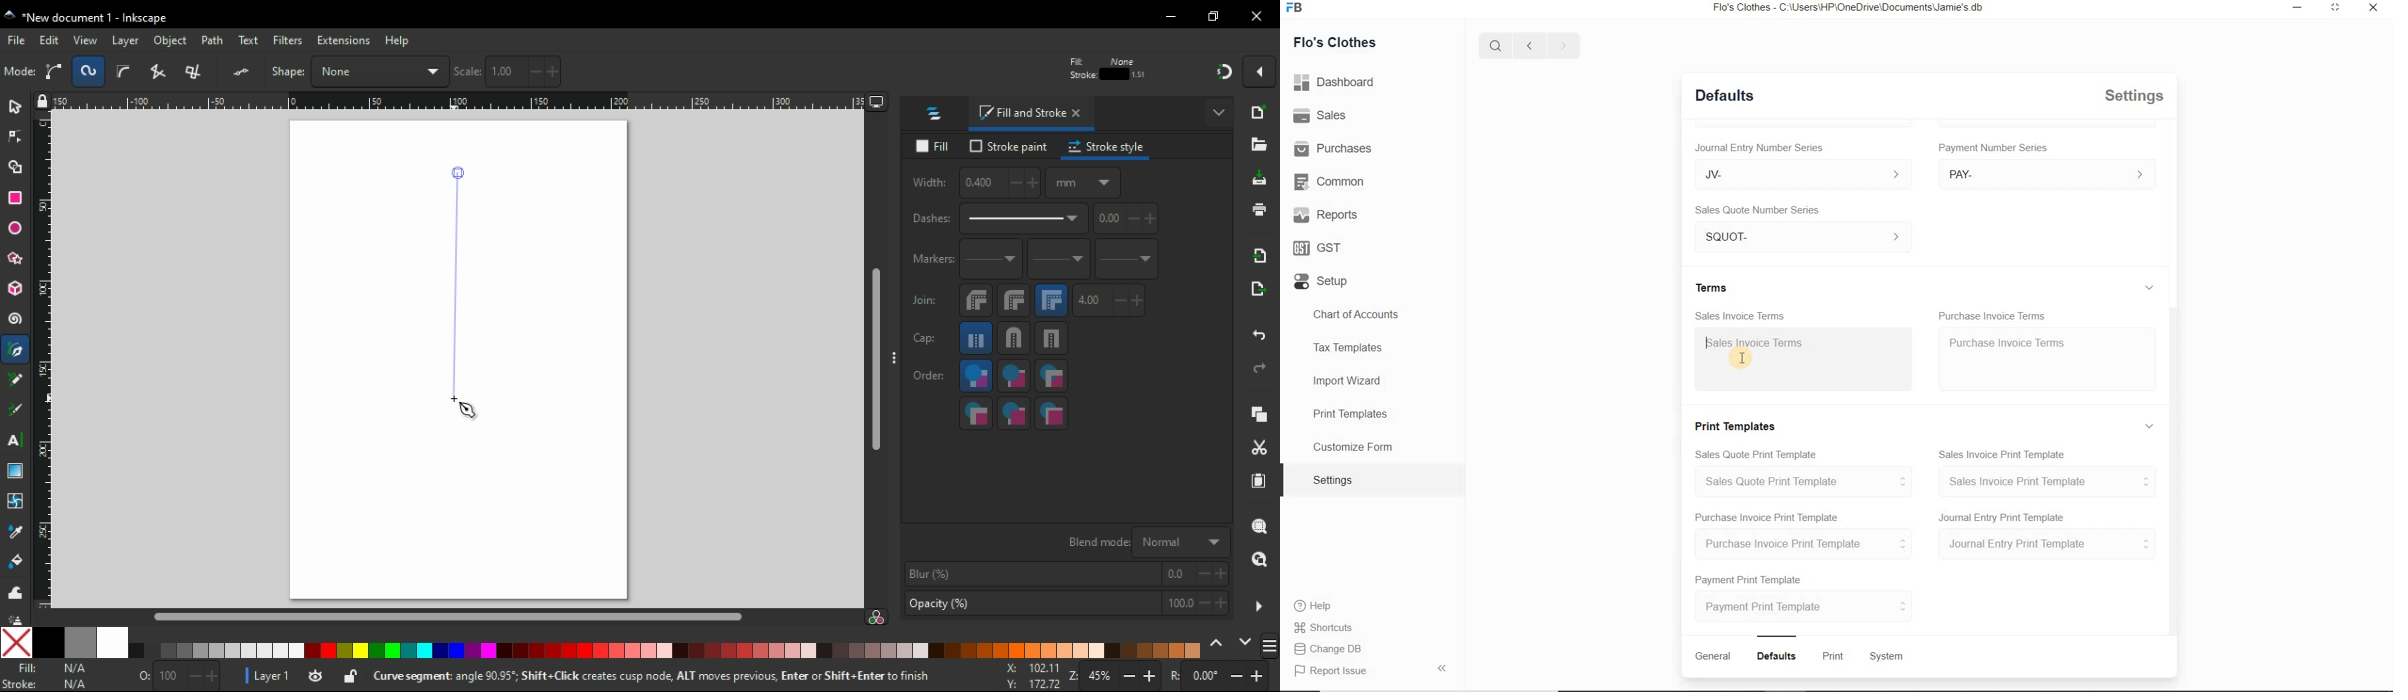 This screenshot has width=2408, height=700. What do you see at coordinates (1759, 453) in the screenshot?
I see `Sales Quote Print Template` at bounding box center [1759, 453].